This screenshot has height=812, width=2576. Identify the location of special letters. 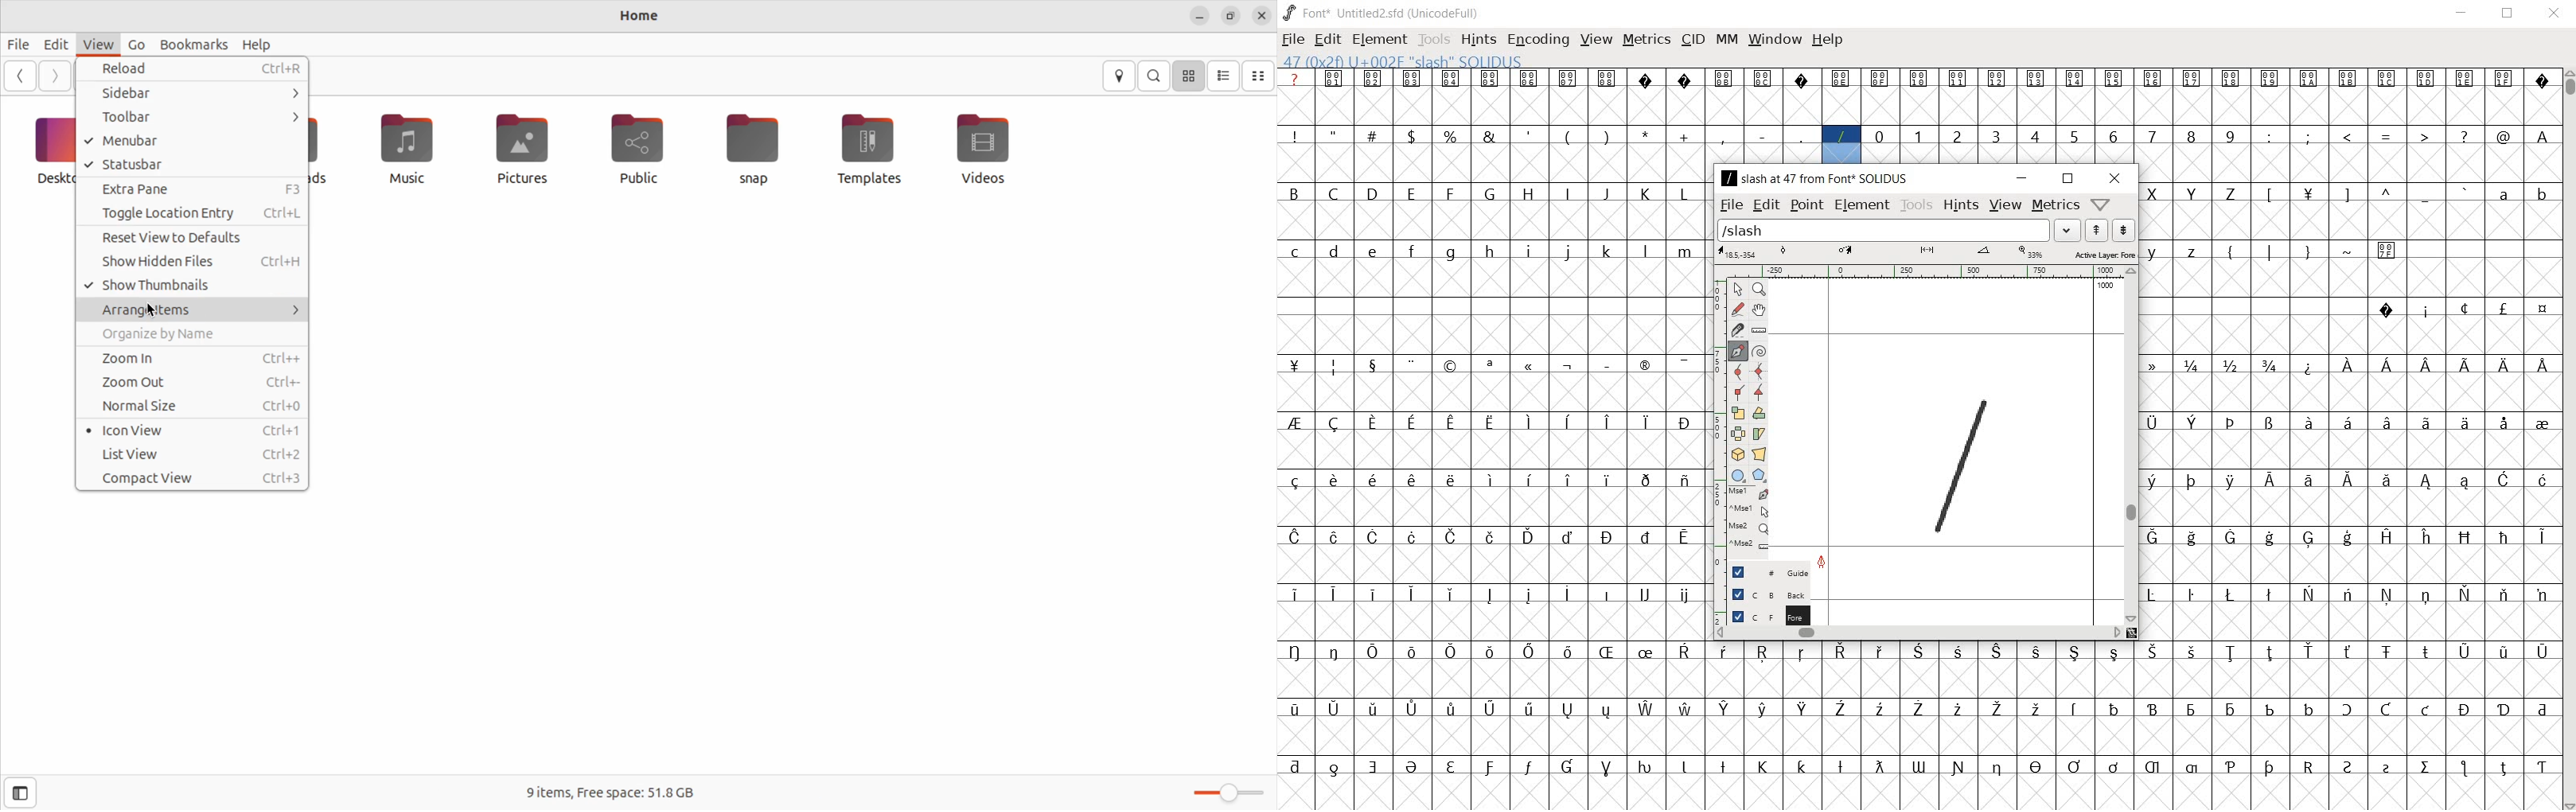
(1497, 595).